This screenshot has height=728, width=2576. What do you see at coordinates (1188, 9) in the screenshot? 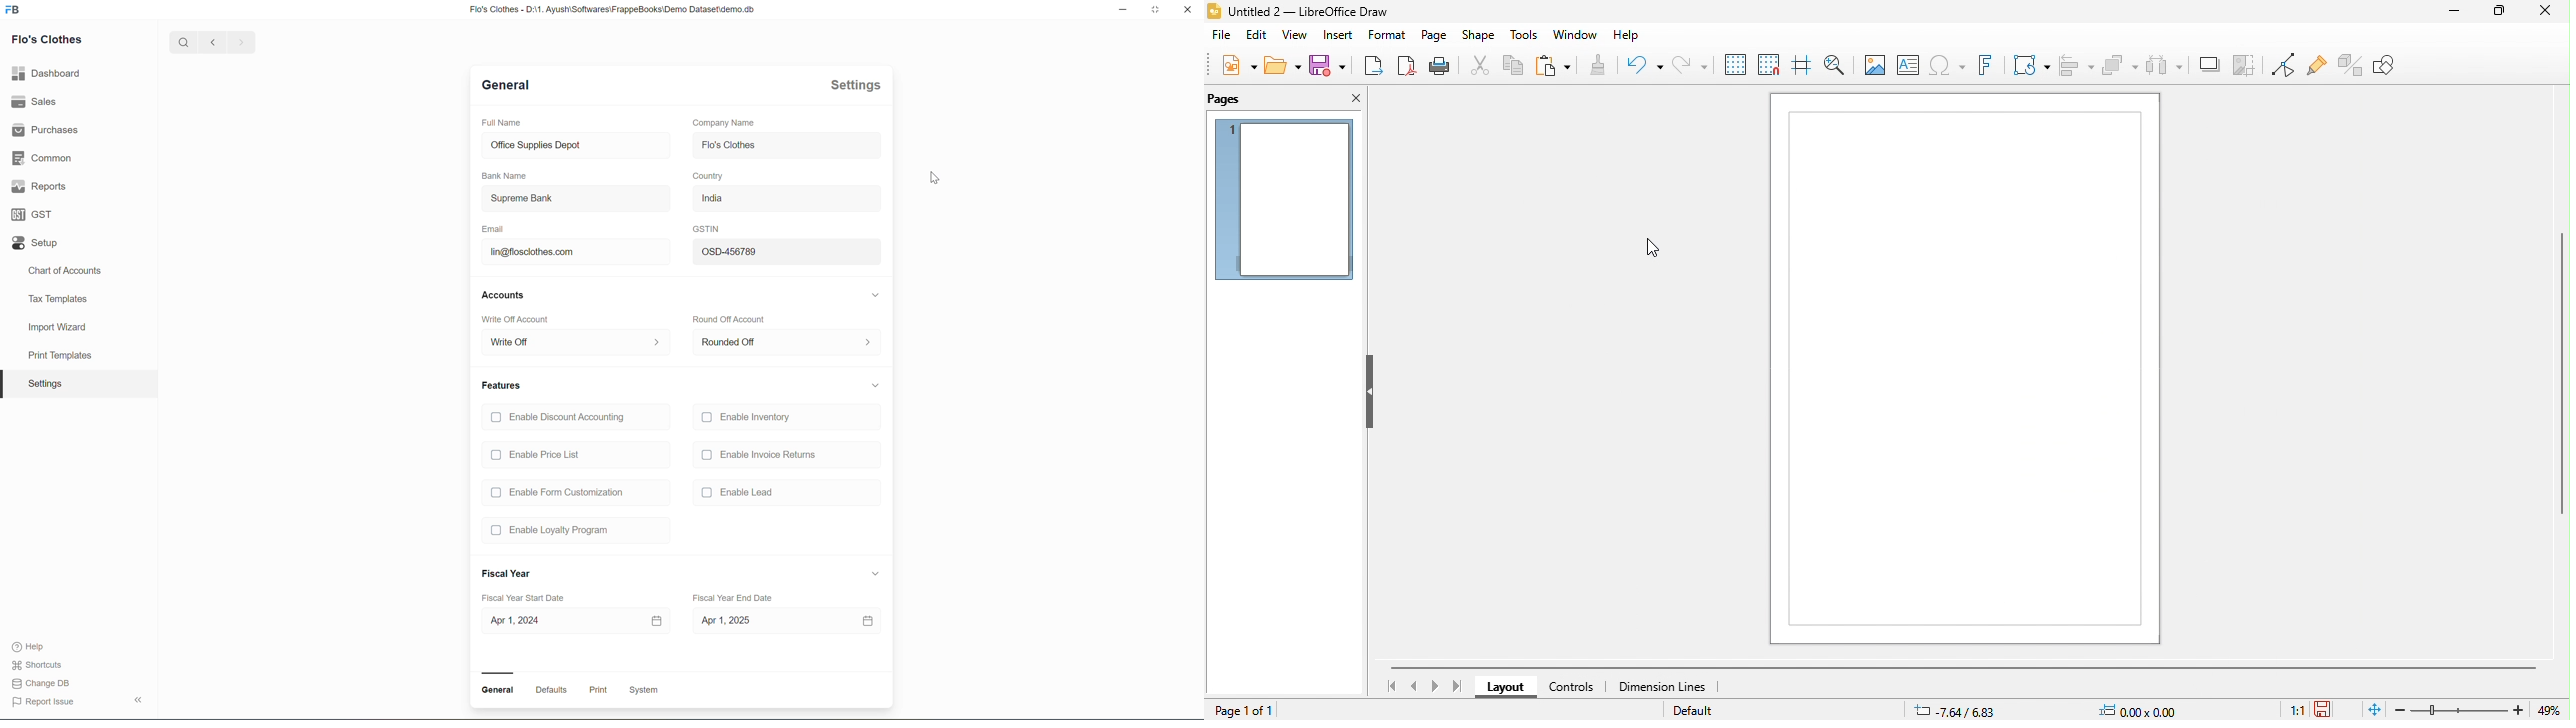
I see `close` at bounding box center [1188, 9].